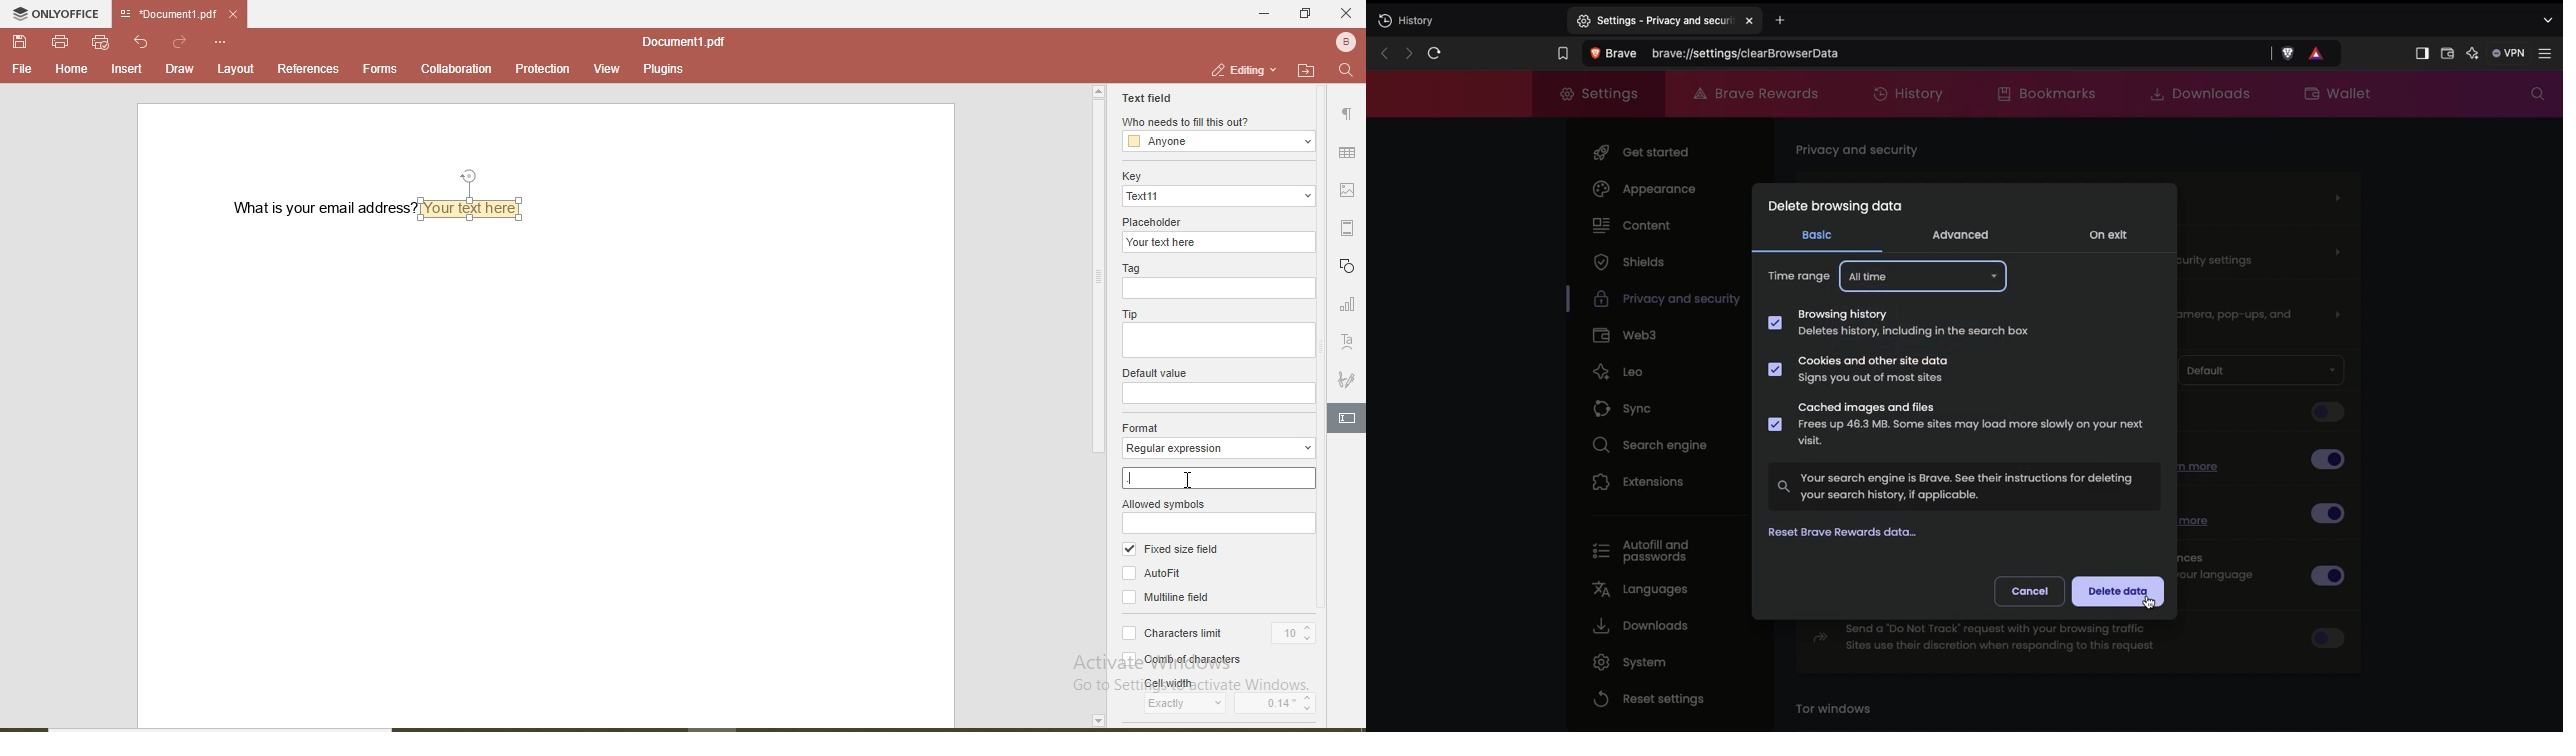 This screenshot has width=2576, height=756. What do you see at coordinates (476, 207) in the screenshot?
I see `textbox` at bounding box center [476, 207].